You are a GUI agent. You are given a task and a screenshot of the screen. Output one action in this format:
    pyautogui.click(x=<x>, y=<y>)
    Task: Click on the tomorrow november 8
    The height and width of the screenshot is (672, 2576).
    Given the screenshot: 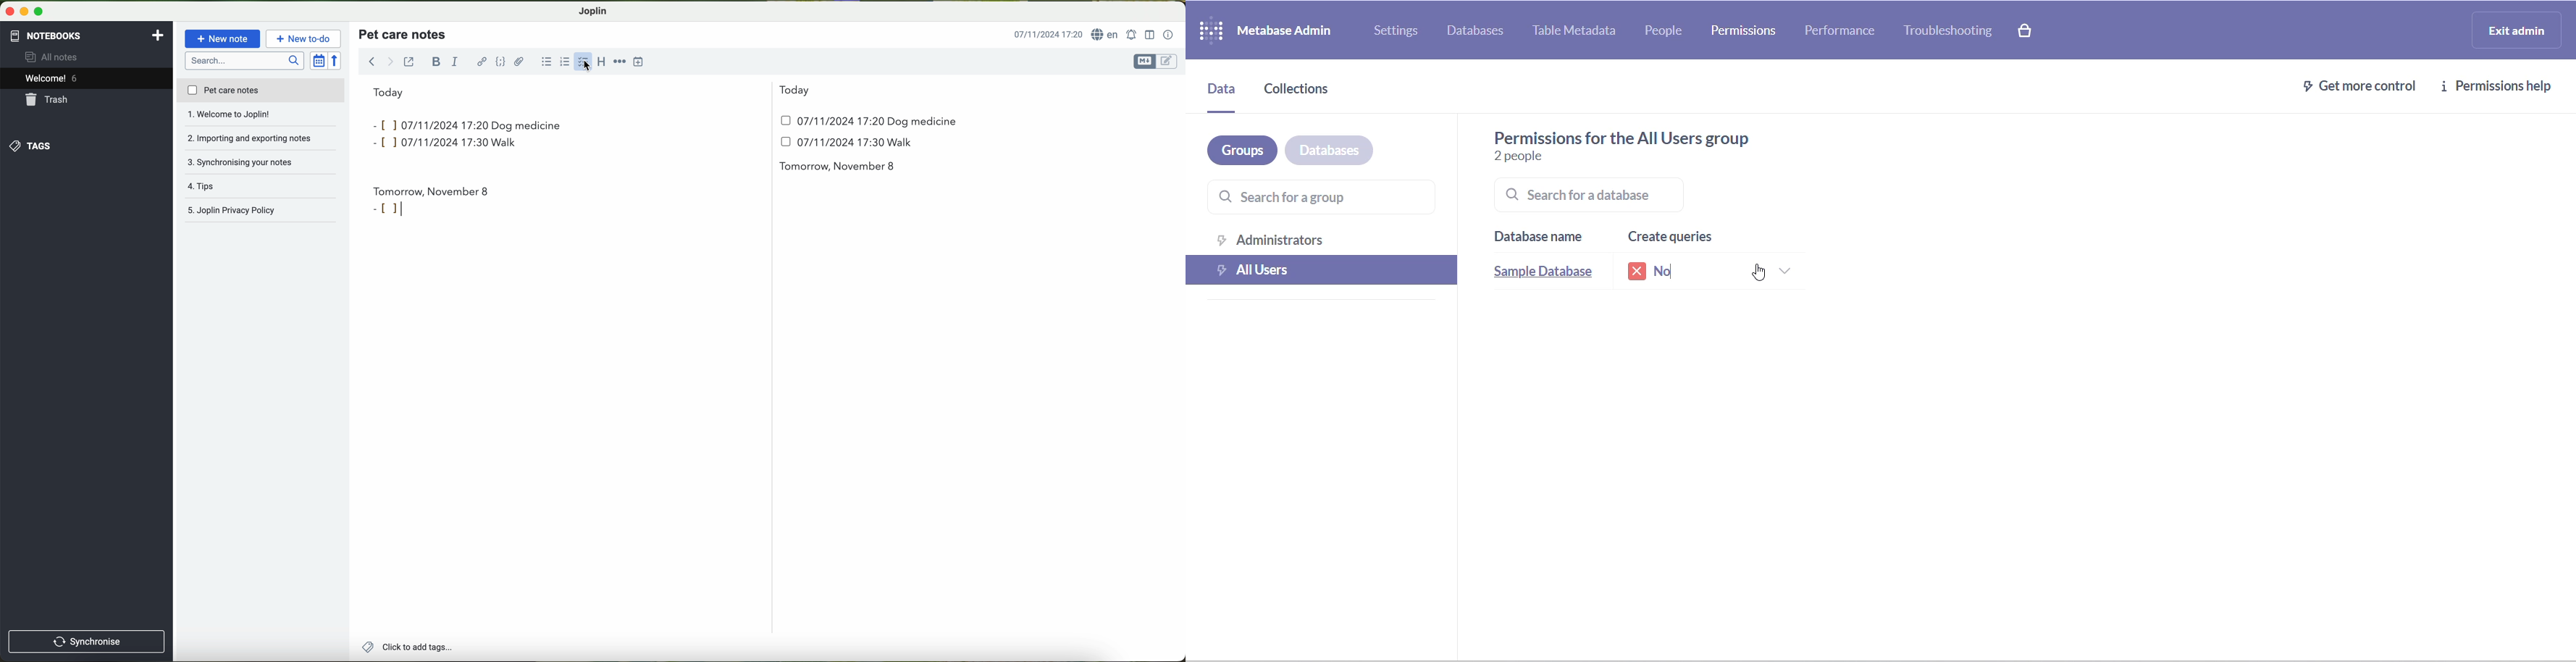 What is the action you would take?
    pyautogui.click(x=839, y=167)
    